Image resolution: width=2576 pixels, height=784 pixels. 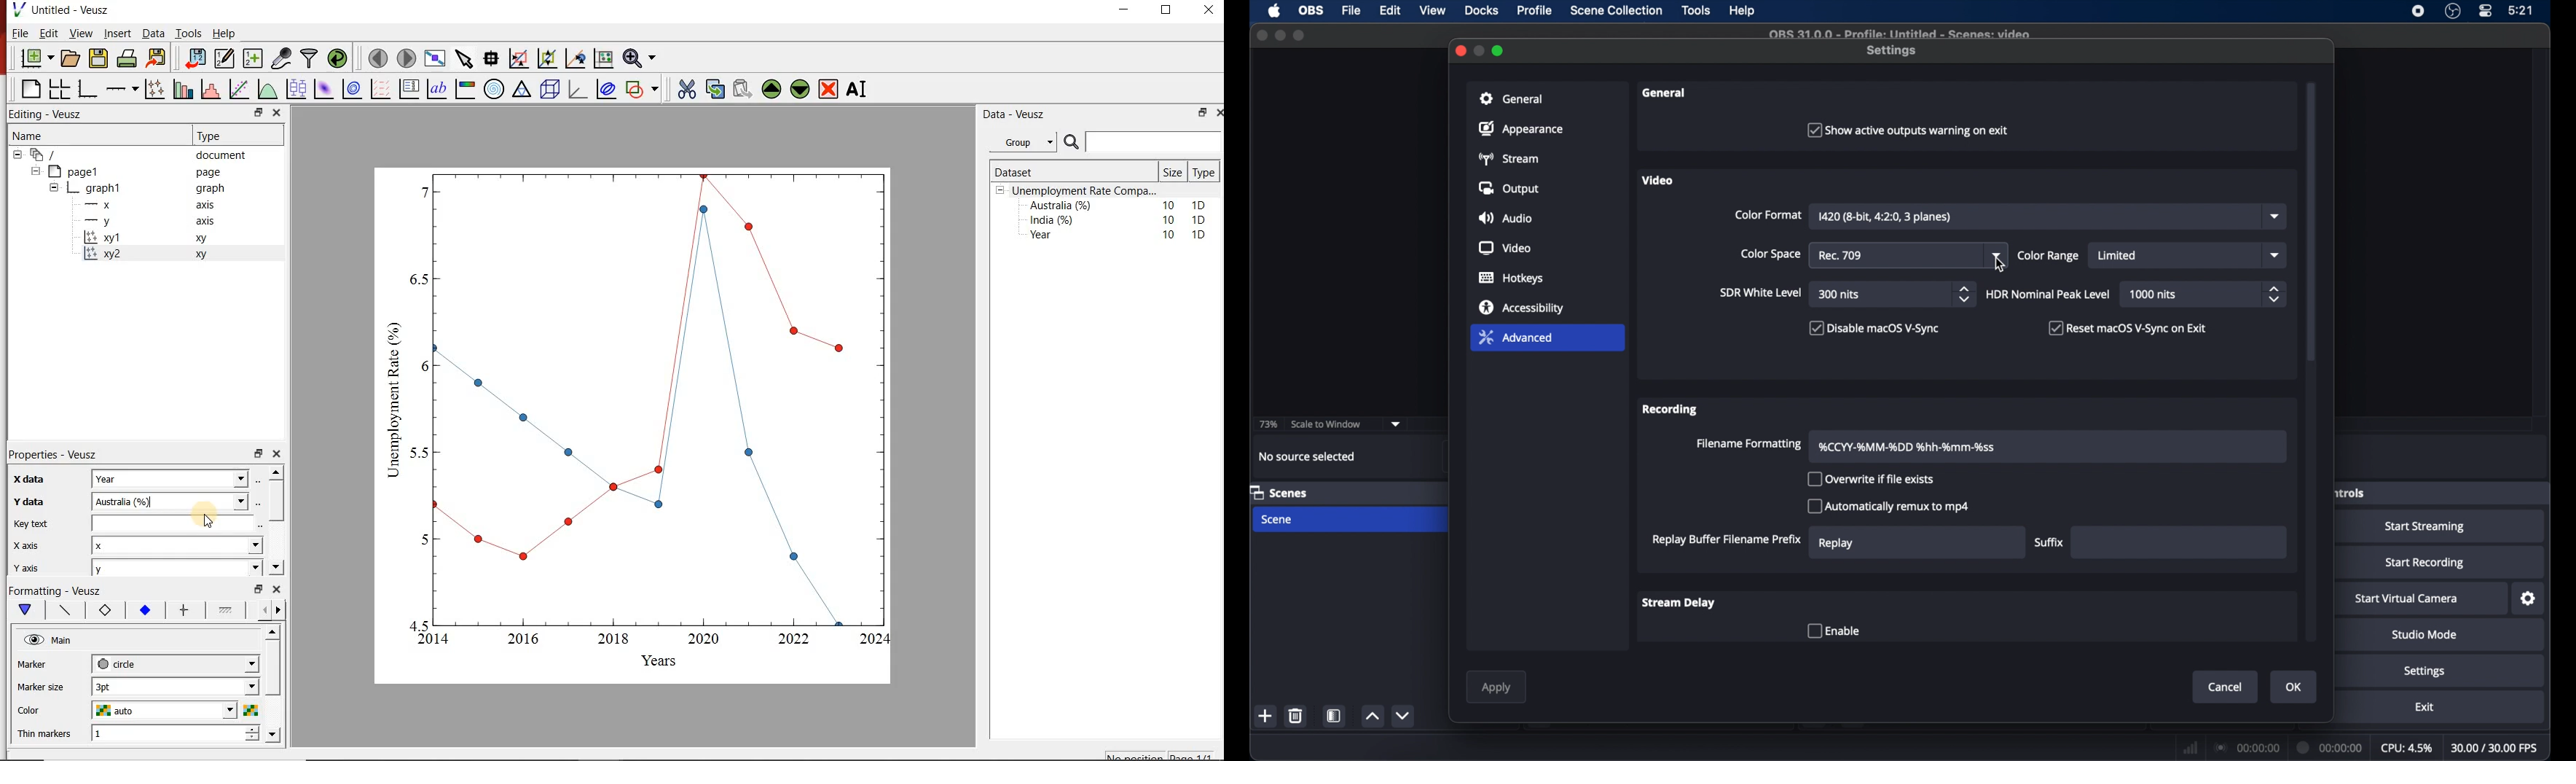 I want to click on color space, so click(x=1770, y=254).